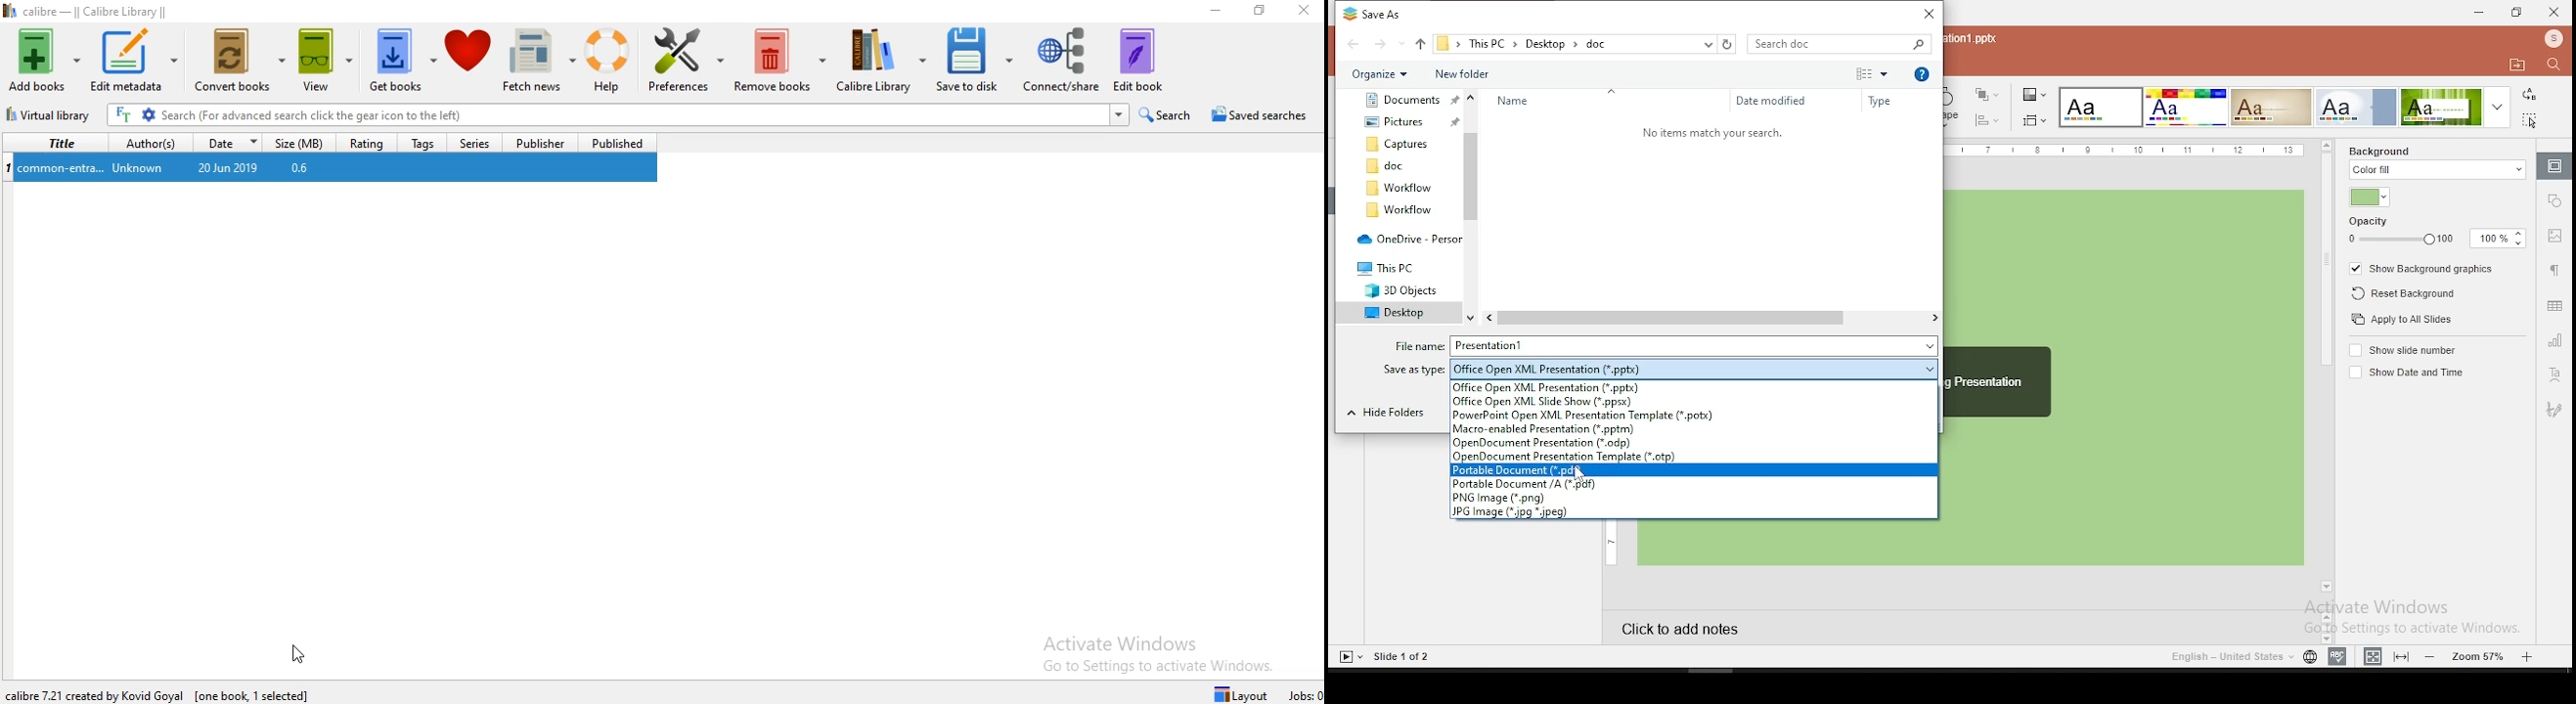 This screenshot has width=2576, height=728. I want to click on 20 Jun 2019, so click(224, 167).